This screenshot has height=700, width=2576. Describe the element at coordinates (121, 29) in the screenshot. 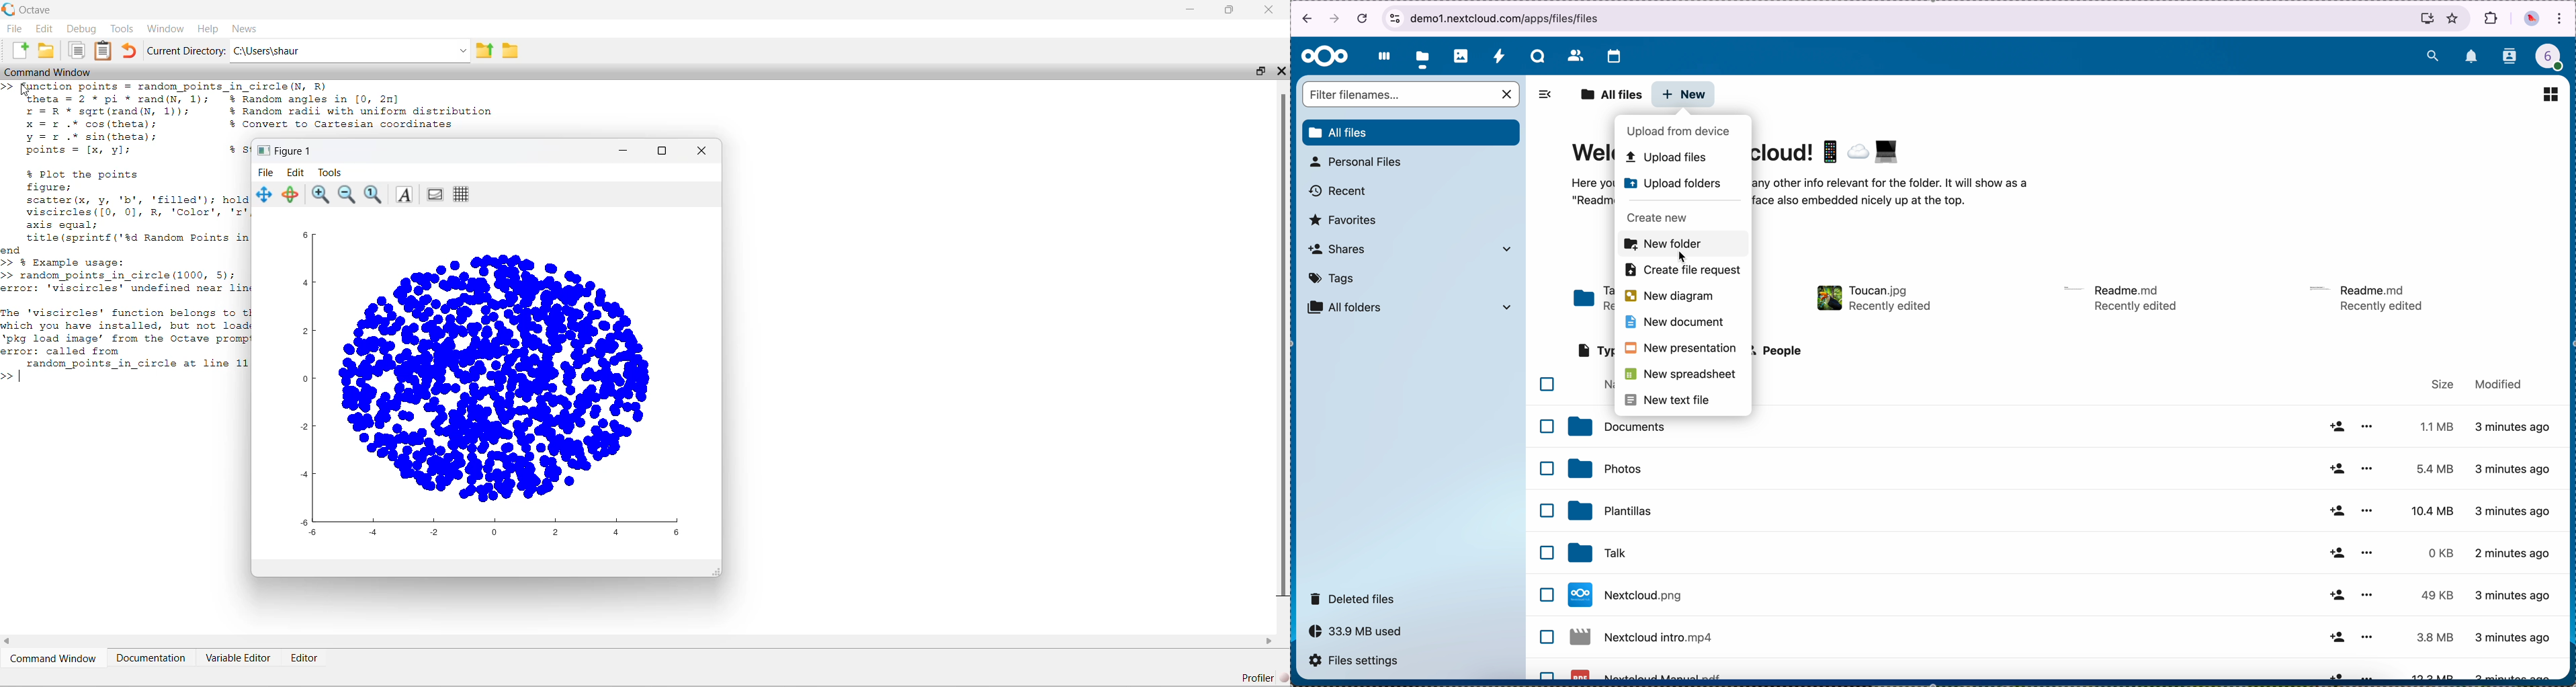

I see `Tools` at that location.